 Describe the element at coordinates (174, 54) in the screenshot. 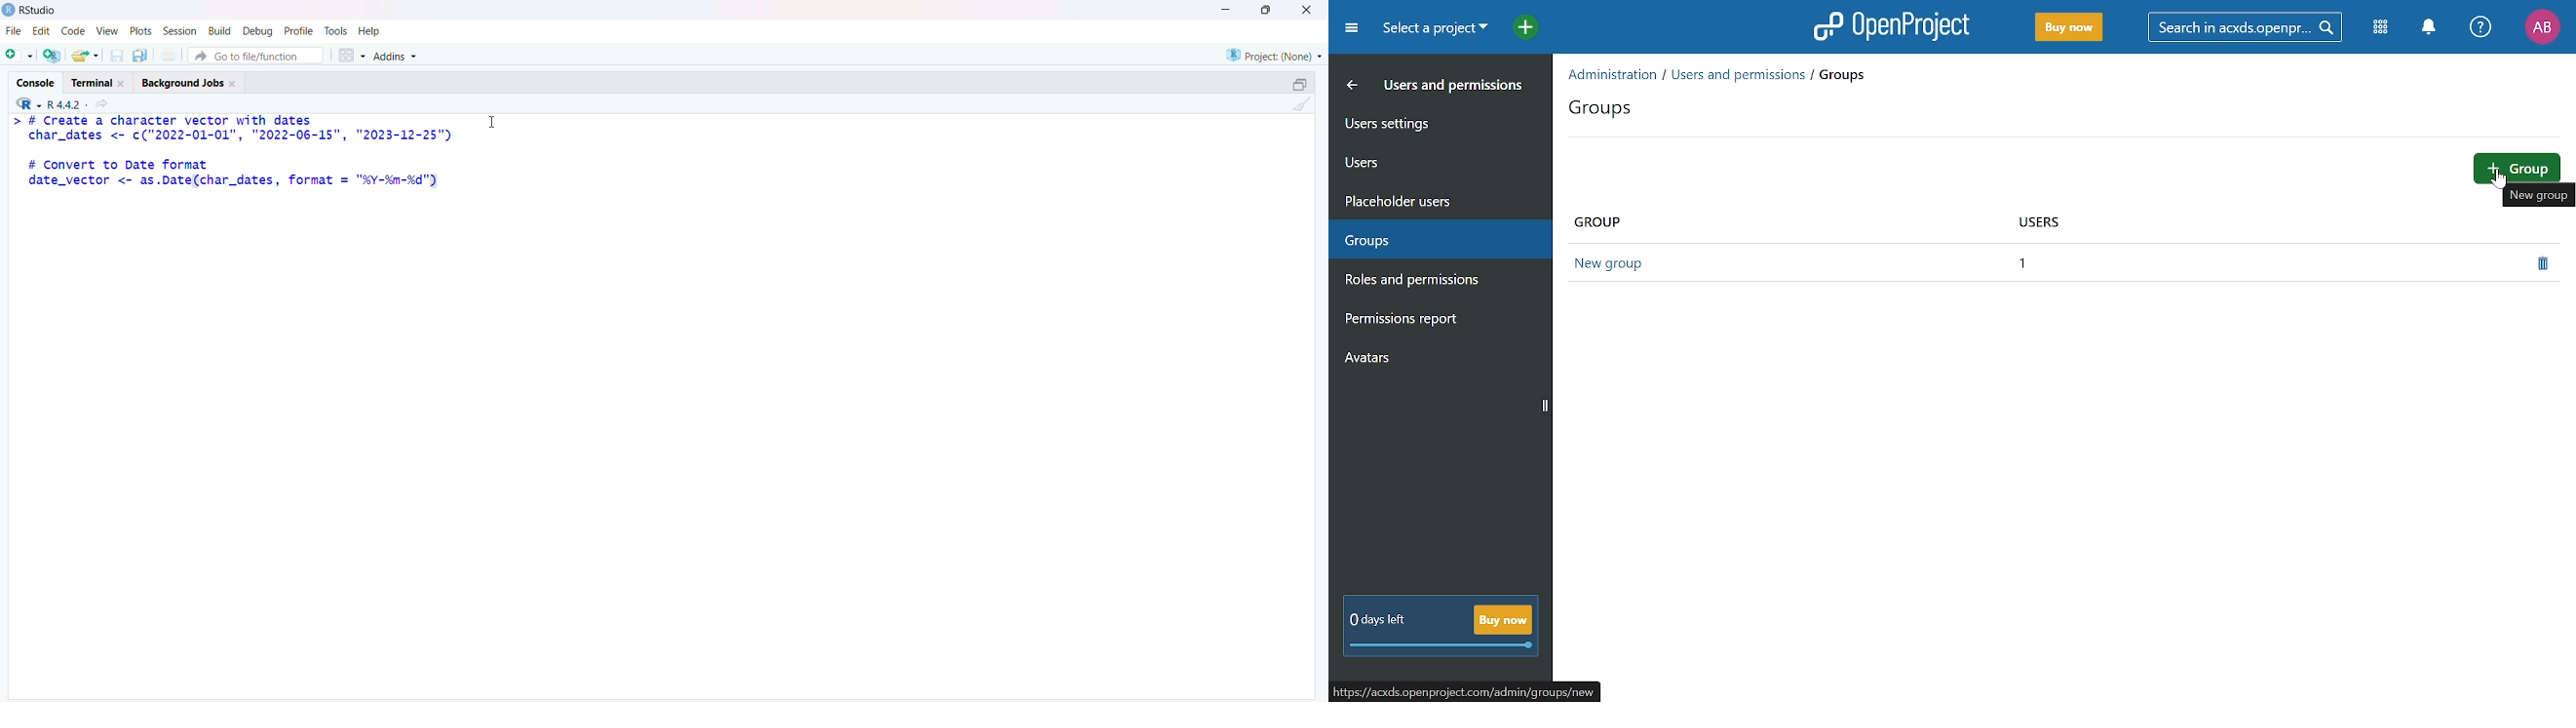

I see `Print the current file` at that location.